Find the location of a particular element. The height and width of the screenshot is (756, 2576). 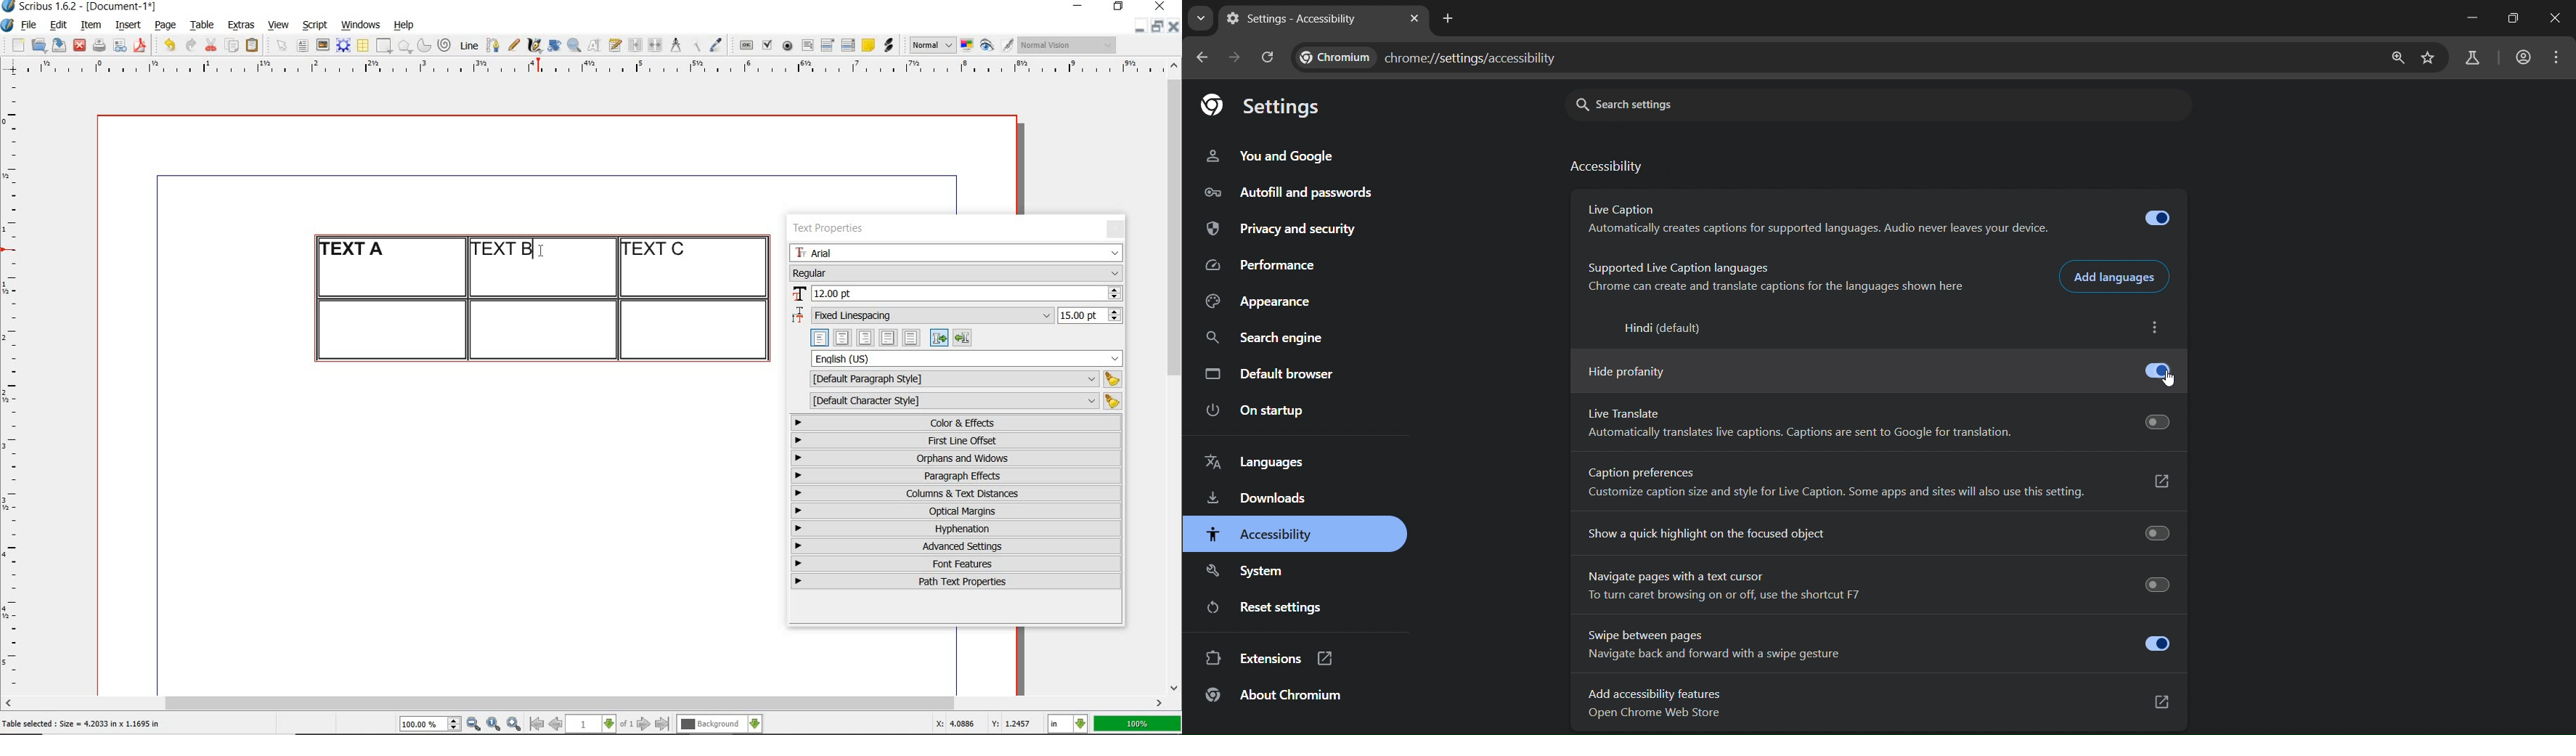

text alignment is located at coordinates (891, 337).